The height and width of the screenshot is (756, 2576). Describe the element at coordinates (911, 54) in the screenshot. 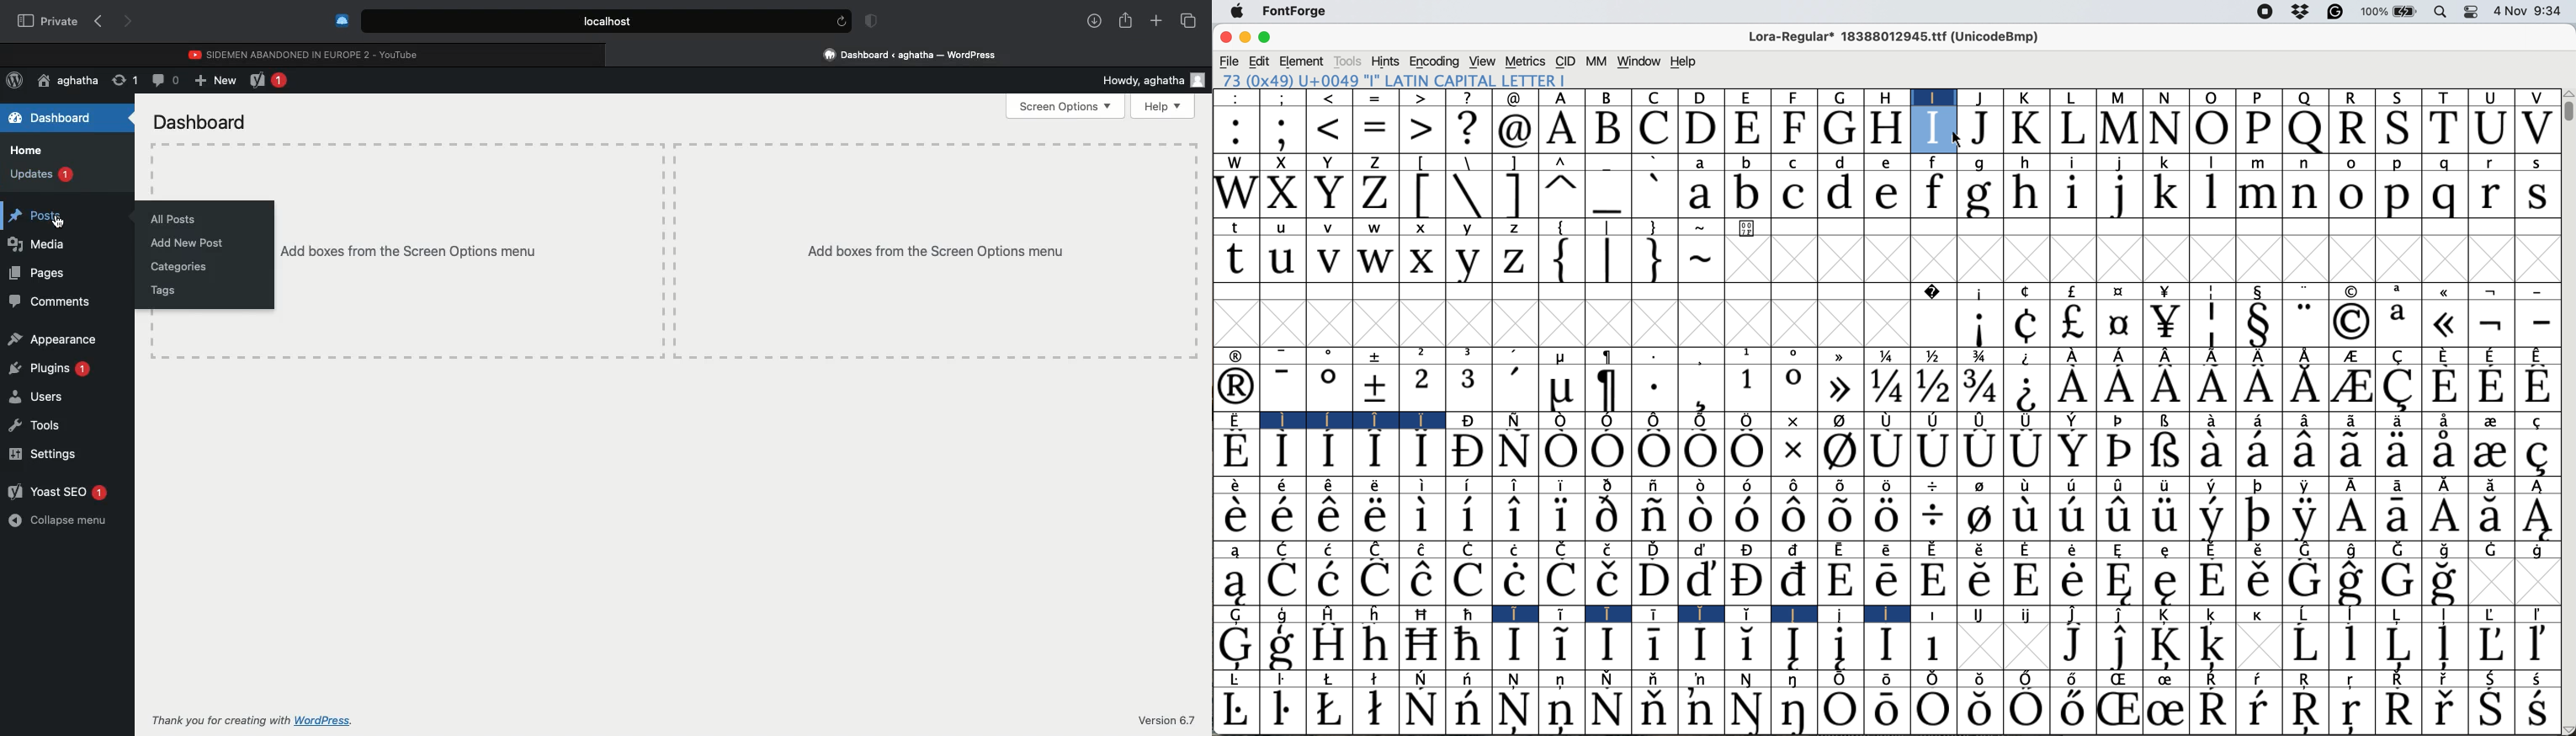

I see `Clicking on Wordpress tab` at that location.